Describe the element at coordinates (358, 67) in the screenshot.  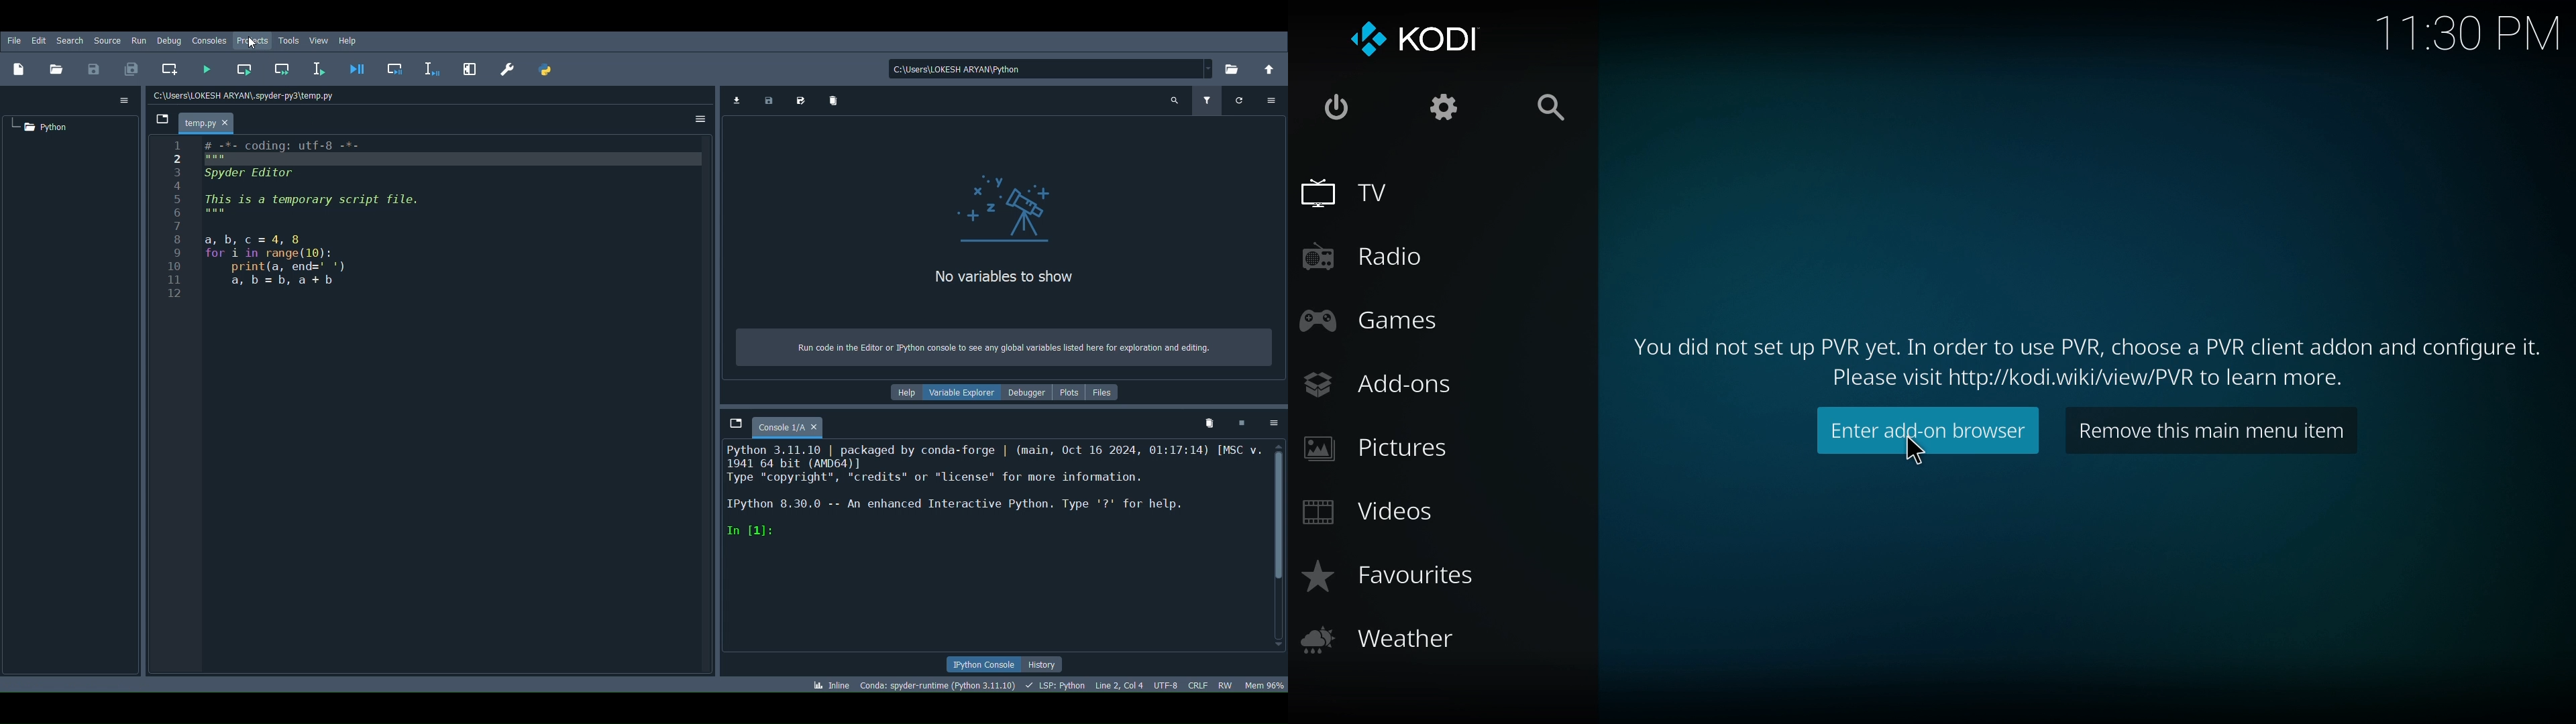
I see `Debug file (Ctrl + F5)` at that location.